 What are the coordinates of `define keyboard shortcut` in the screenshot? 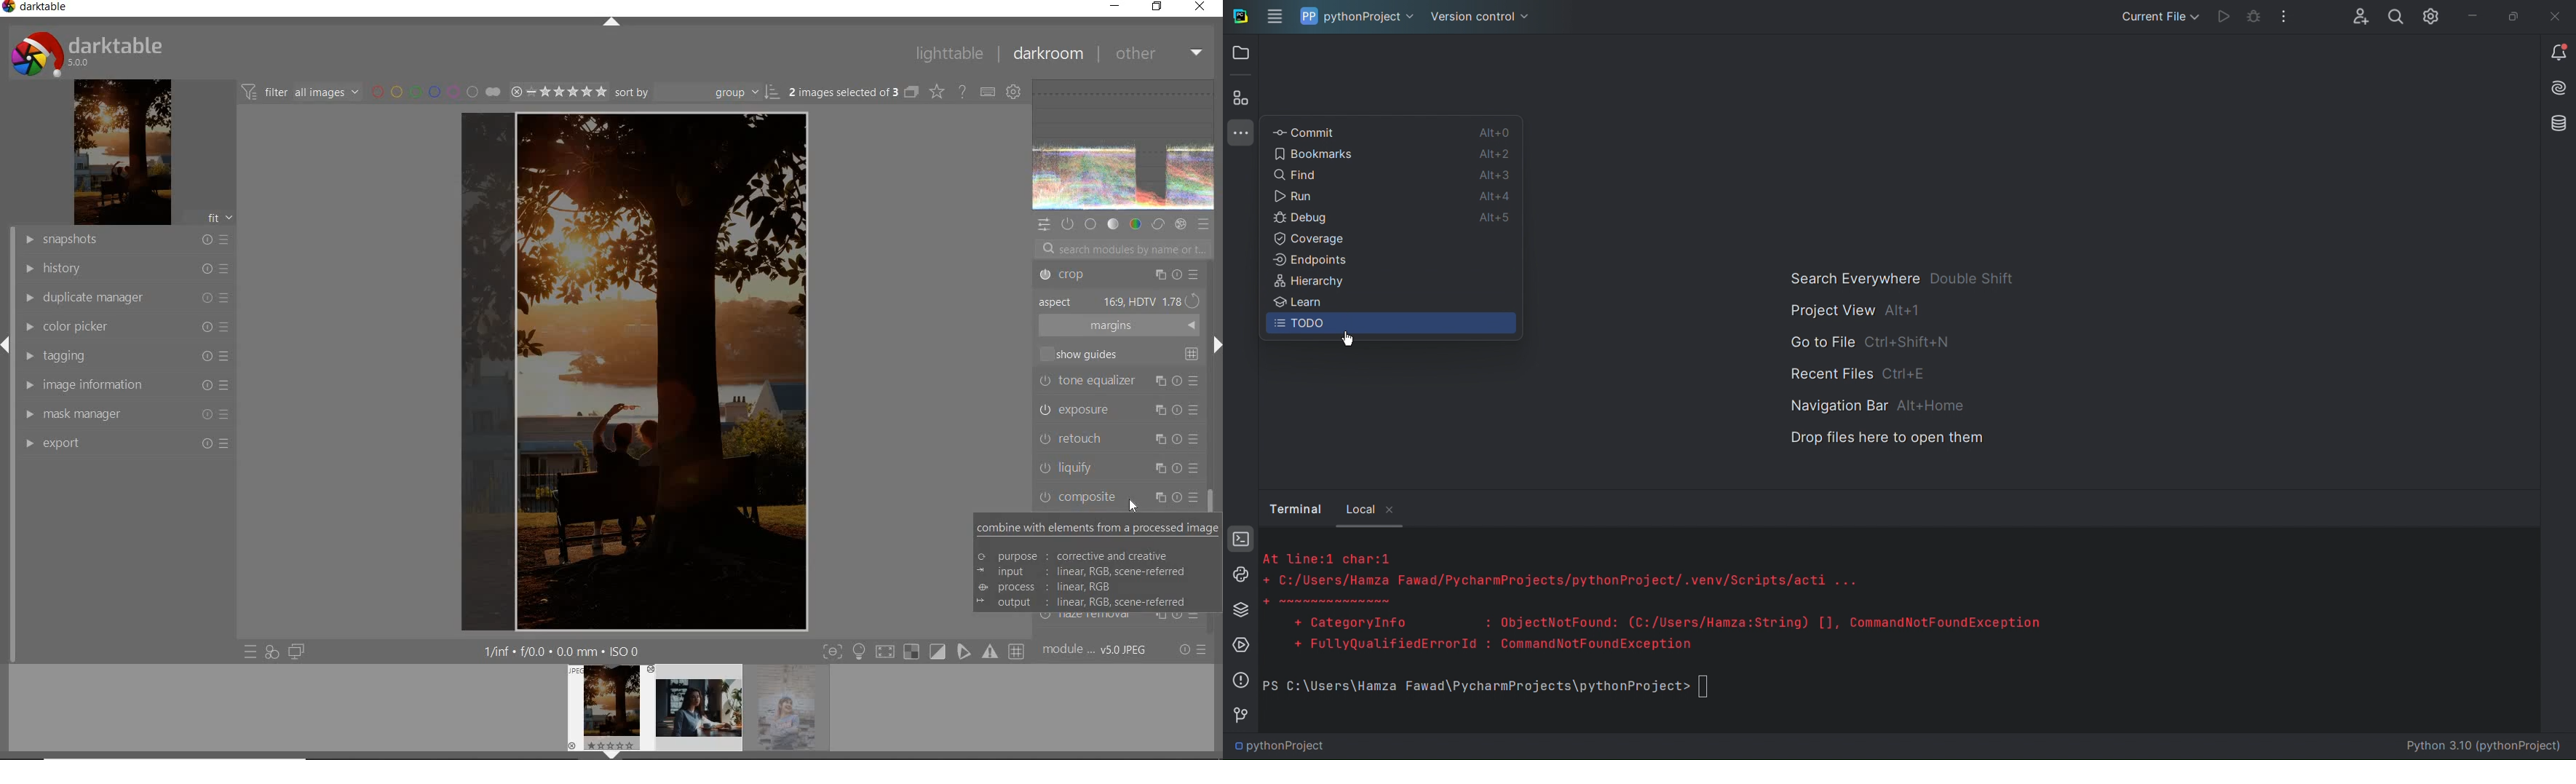 It's located at (987, 91).